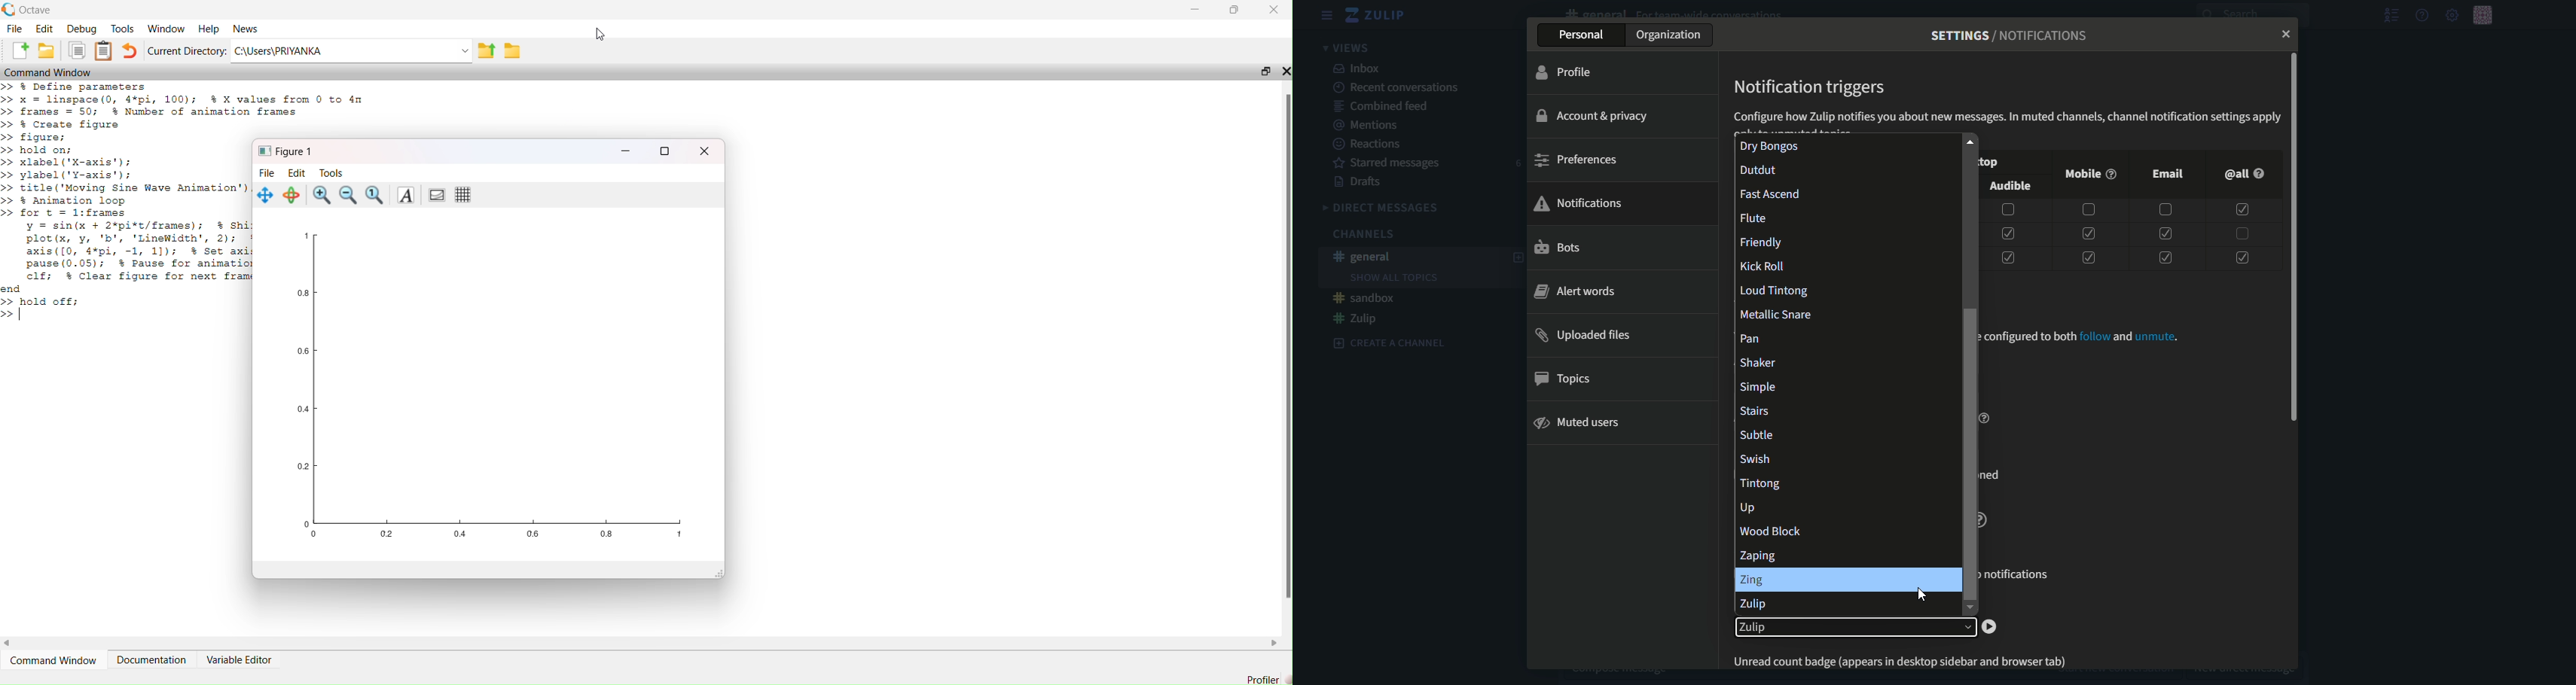 Image resolution: width=2576 pixels, height=700 pixels. Describe the element at coordinates (1846, 387) in the screenshot. I see `simple` at that location.